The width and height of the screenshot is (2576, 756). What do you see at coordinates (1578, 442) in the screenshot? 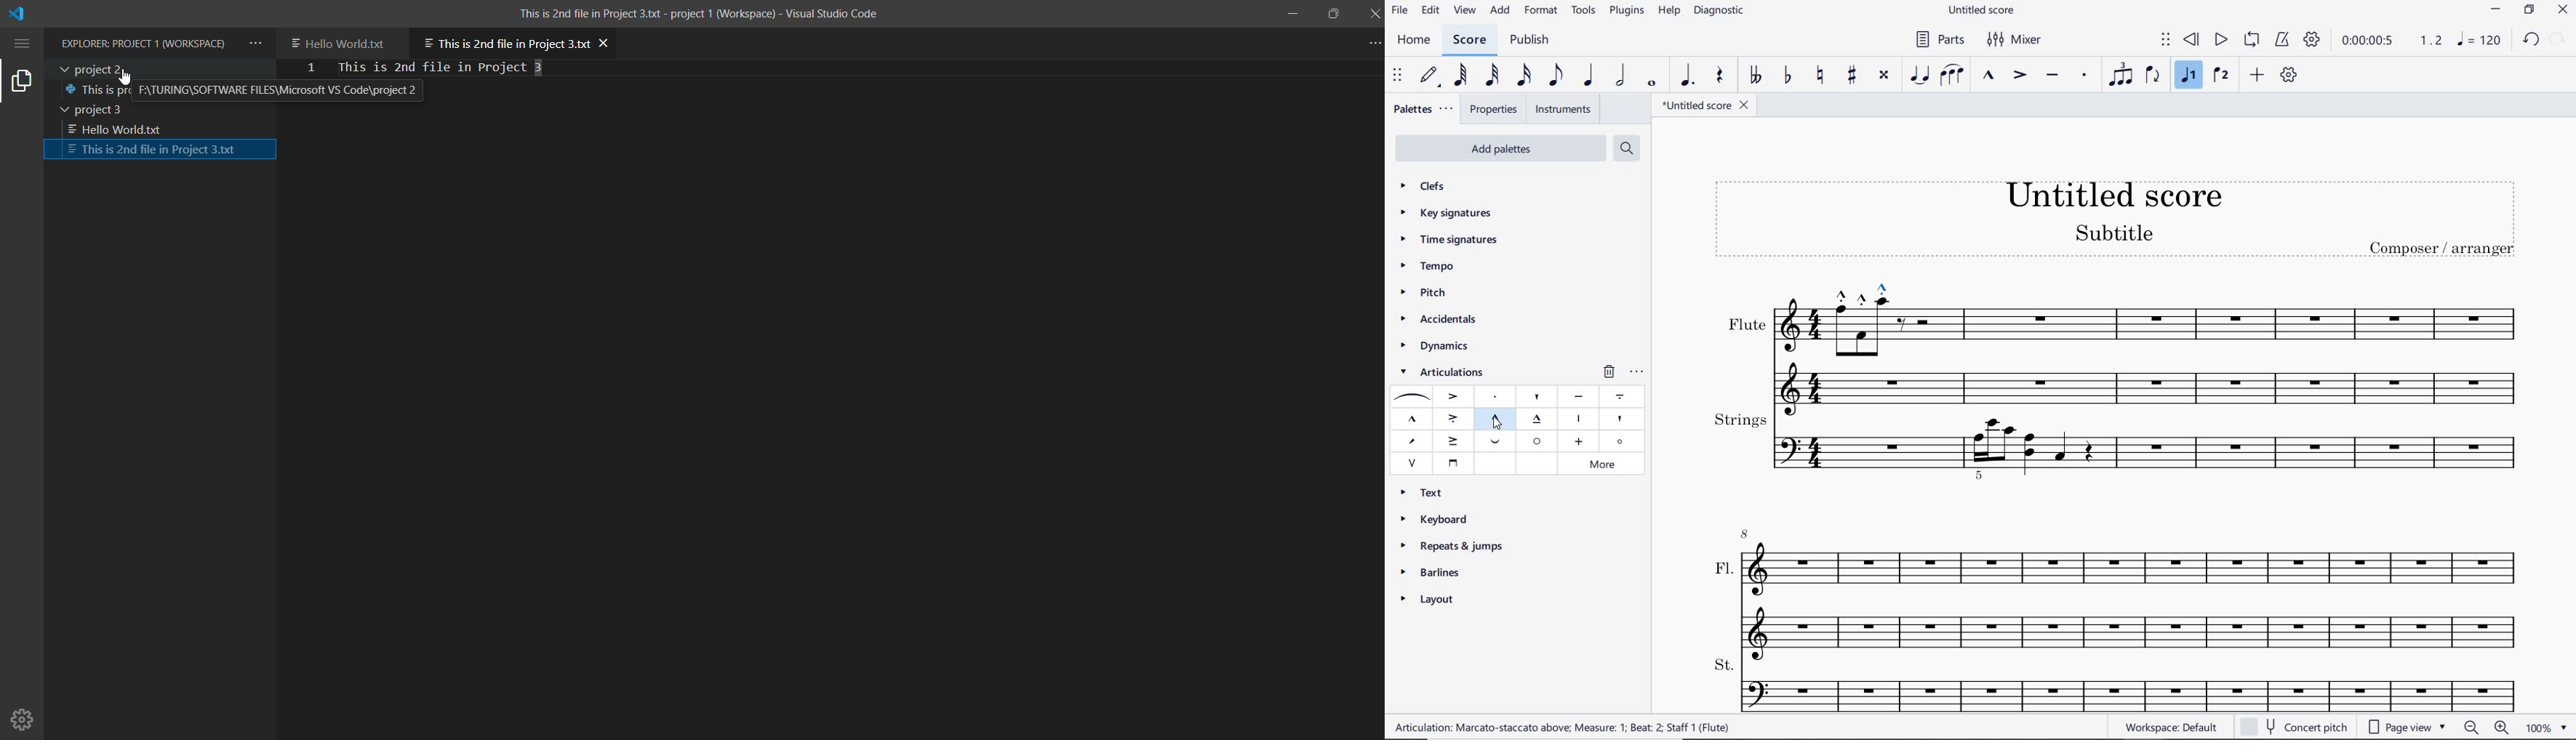
I see `MUTED (CLOSED)` at bounding box center [1578, 442].